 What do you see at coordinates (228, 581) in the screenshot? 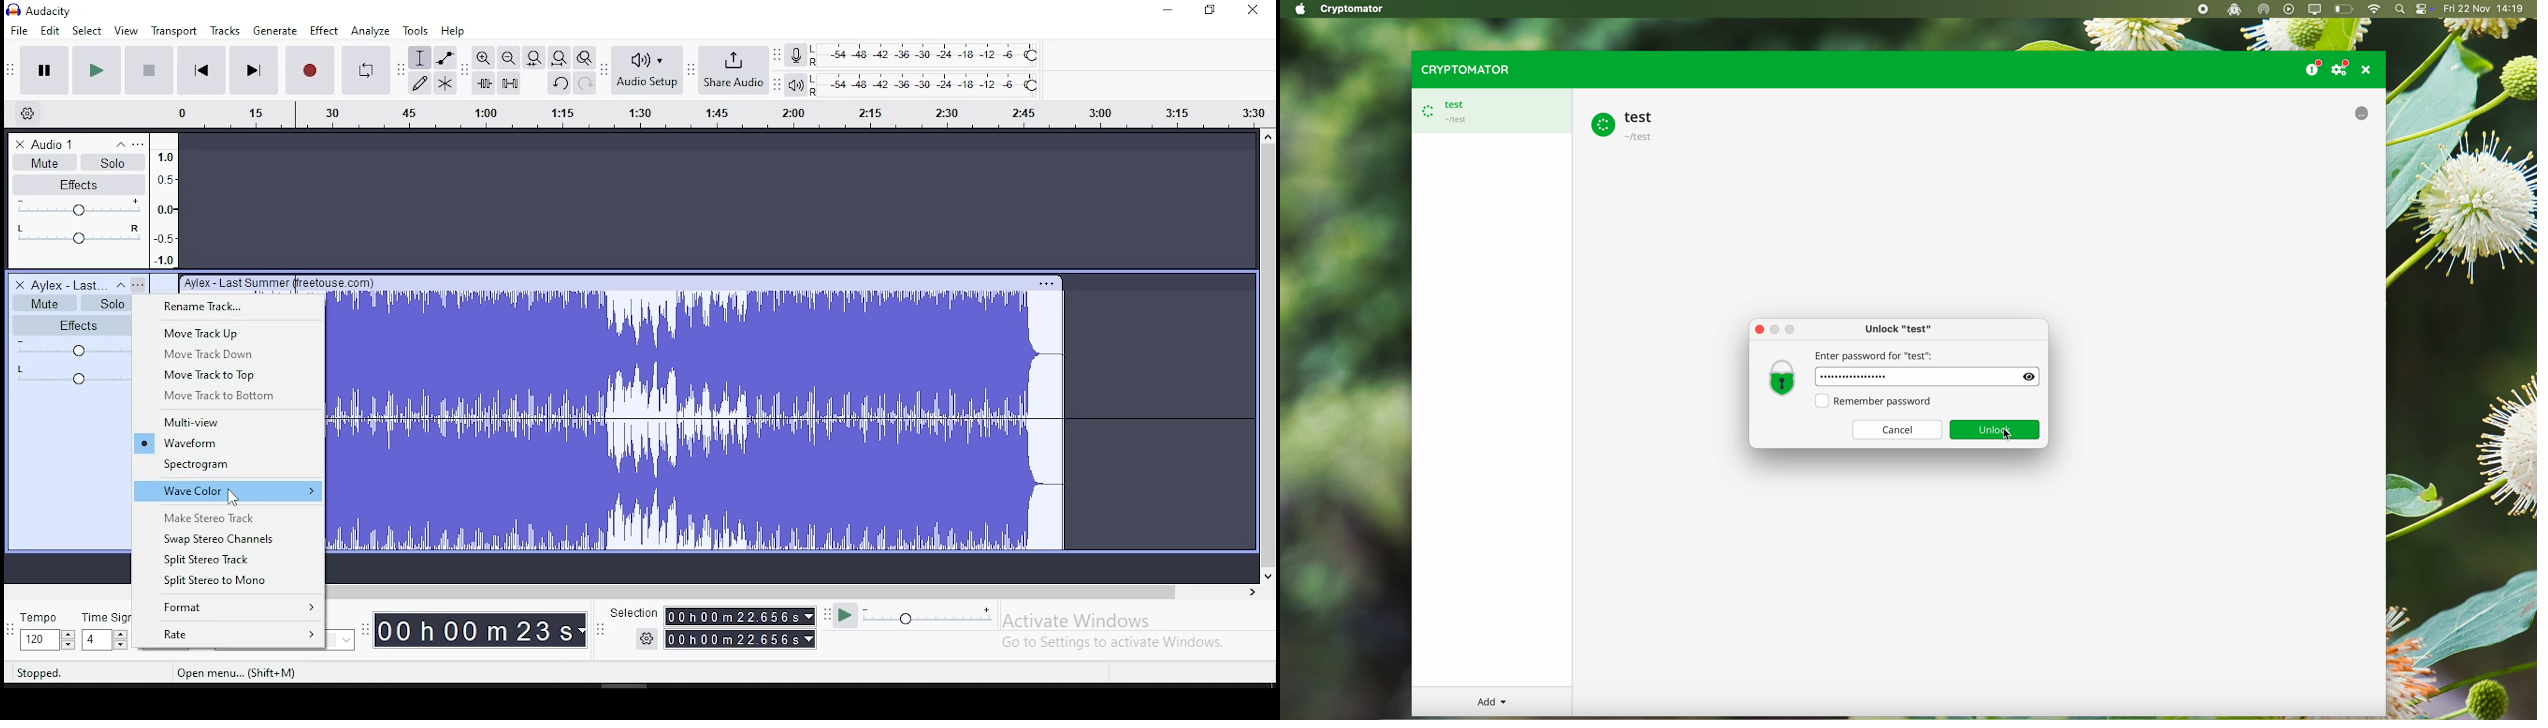
I see `split stereo to mono` at bounding box center [228, 581].